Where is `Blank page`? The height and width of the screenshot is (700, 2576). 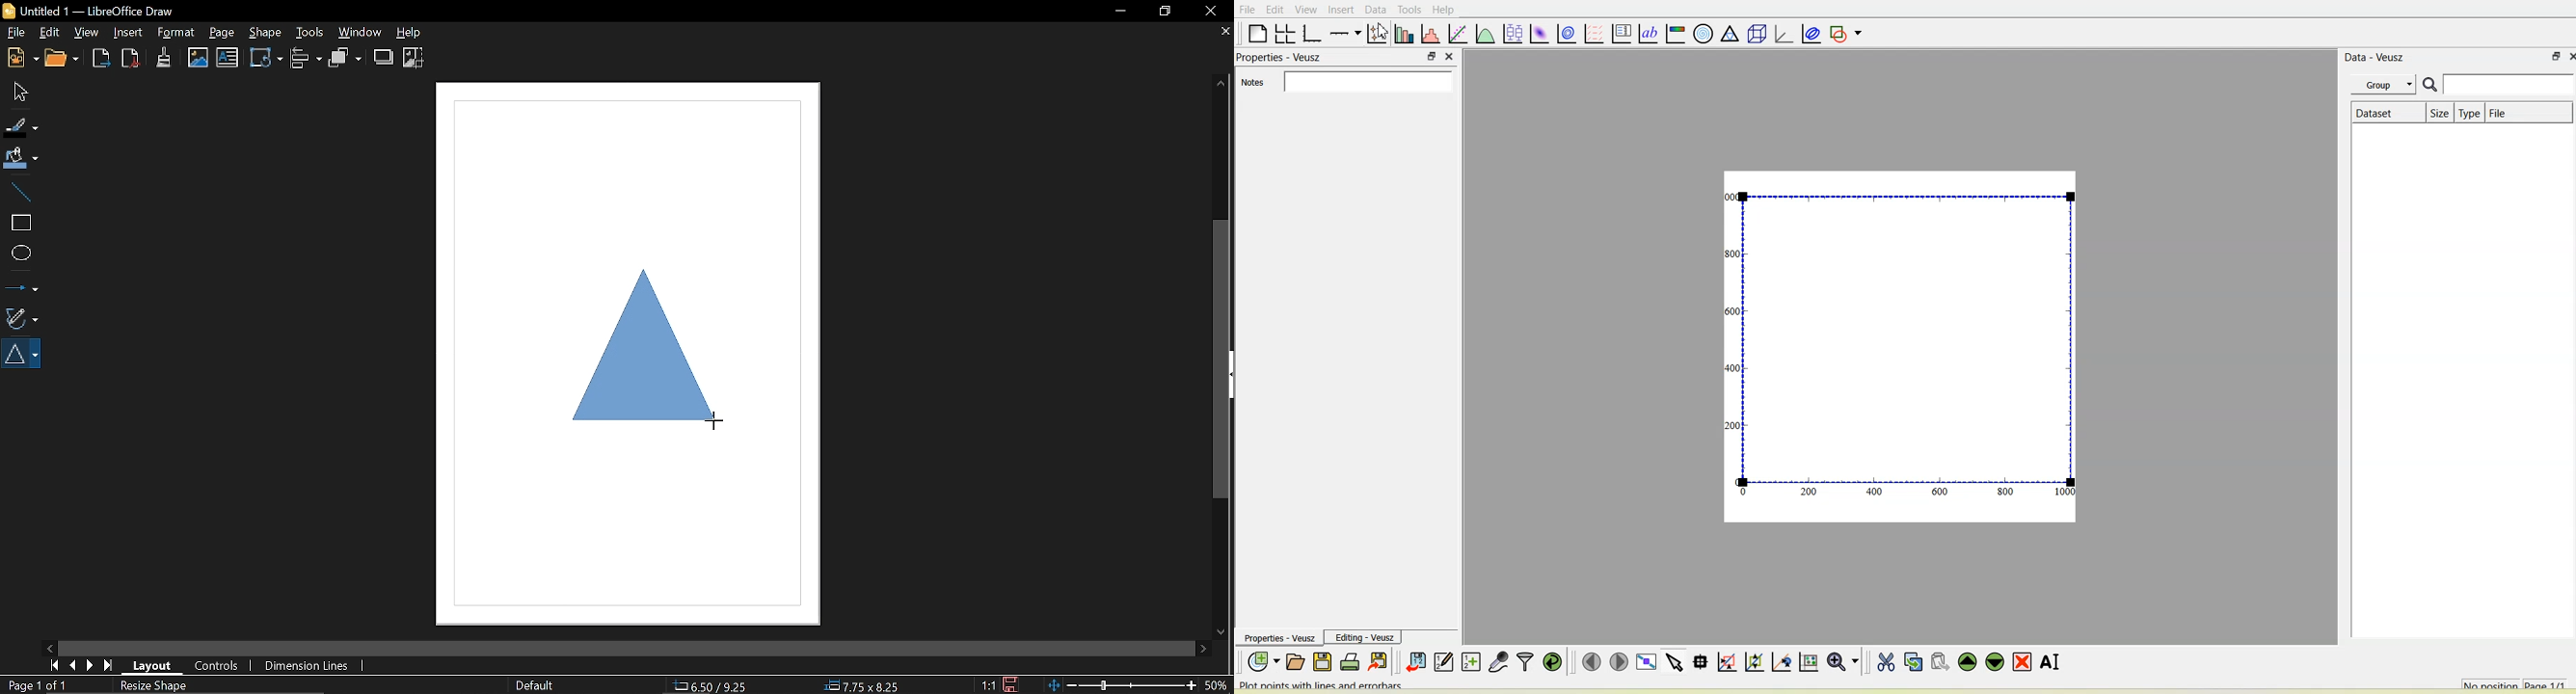 Blank page is located at coordinates (1258, 34).